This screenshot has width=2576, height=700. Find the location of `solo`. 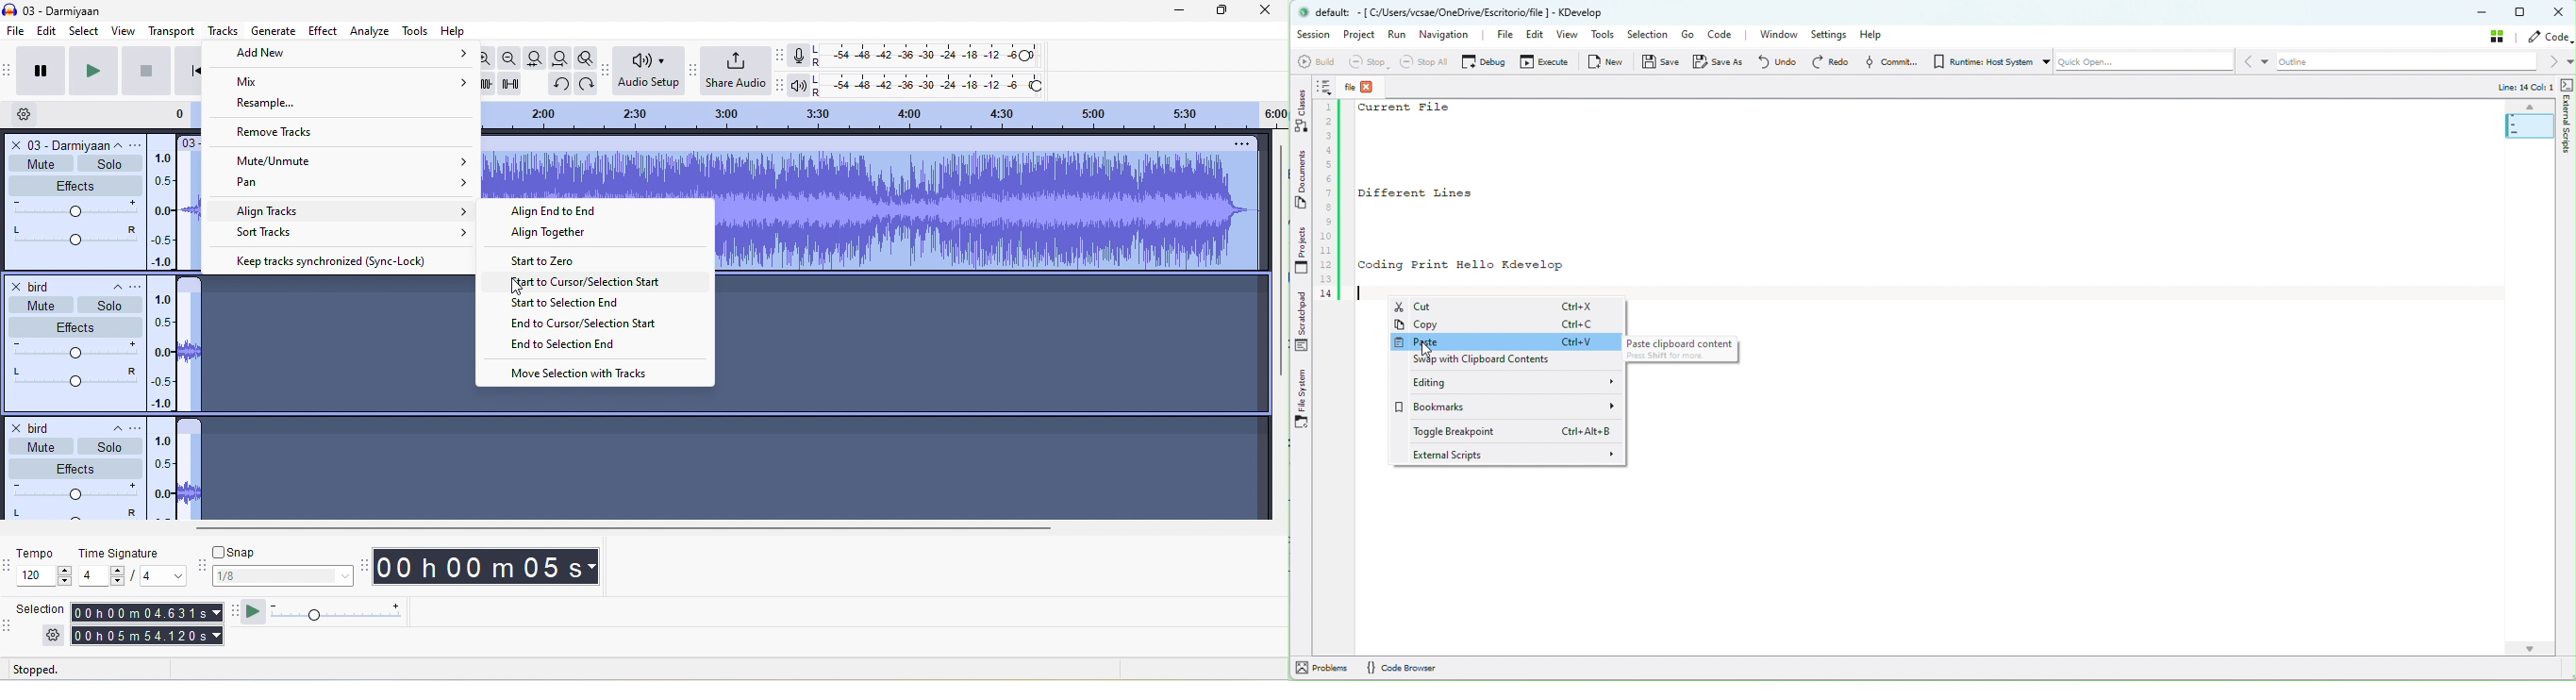

solo is located at coordinates (109, 447).